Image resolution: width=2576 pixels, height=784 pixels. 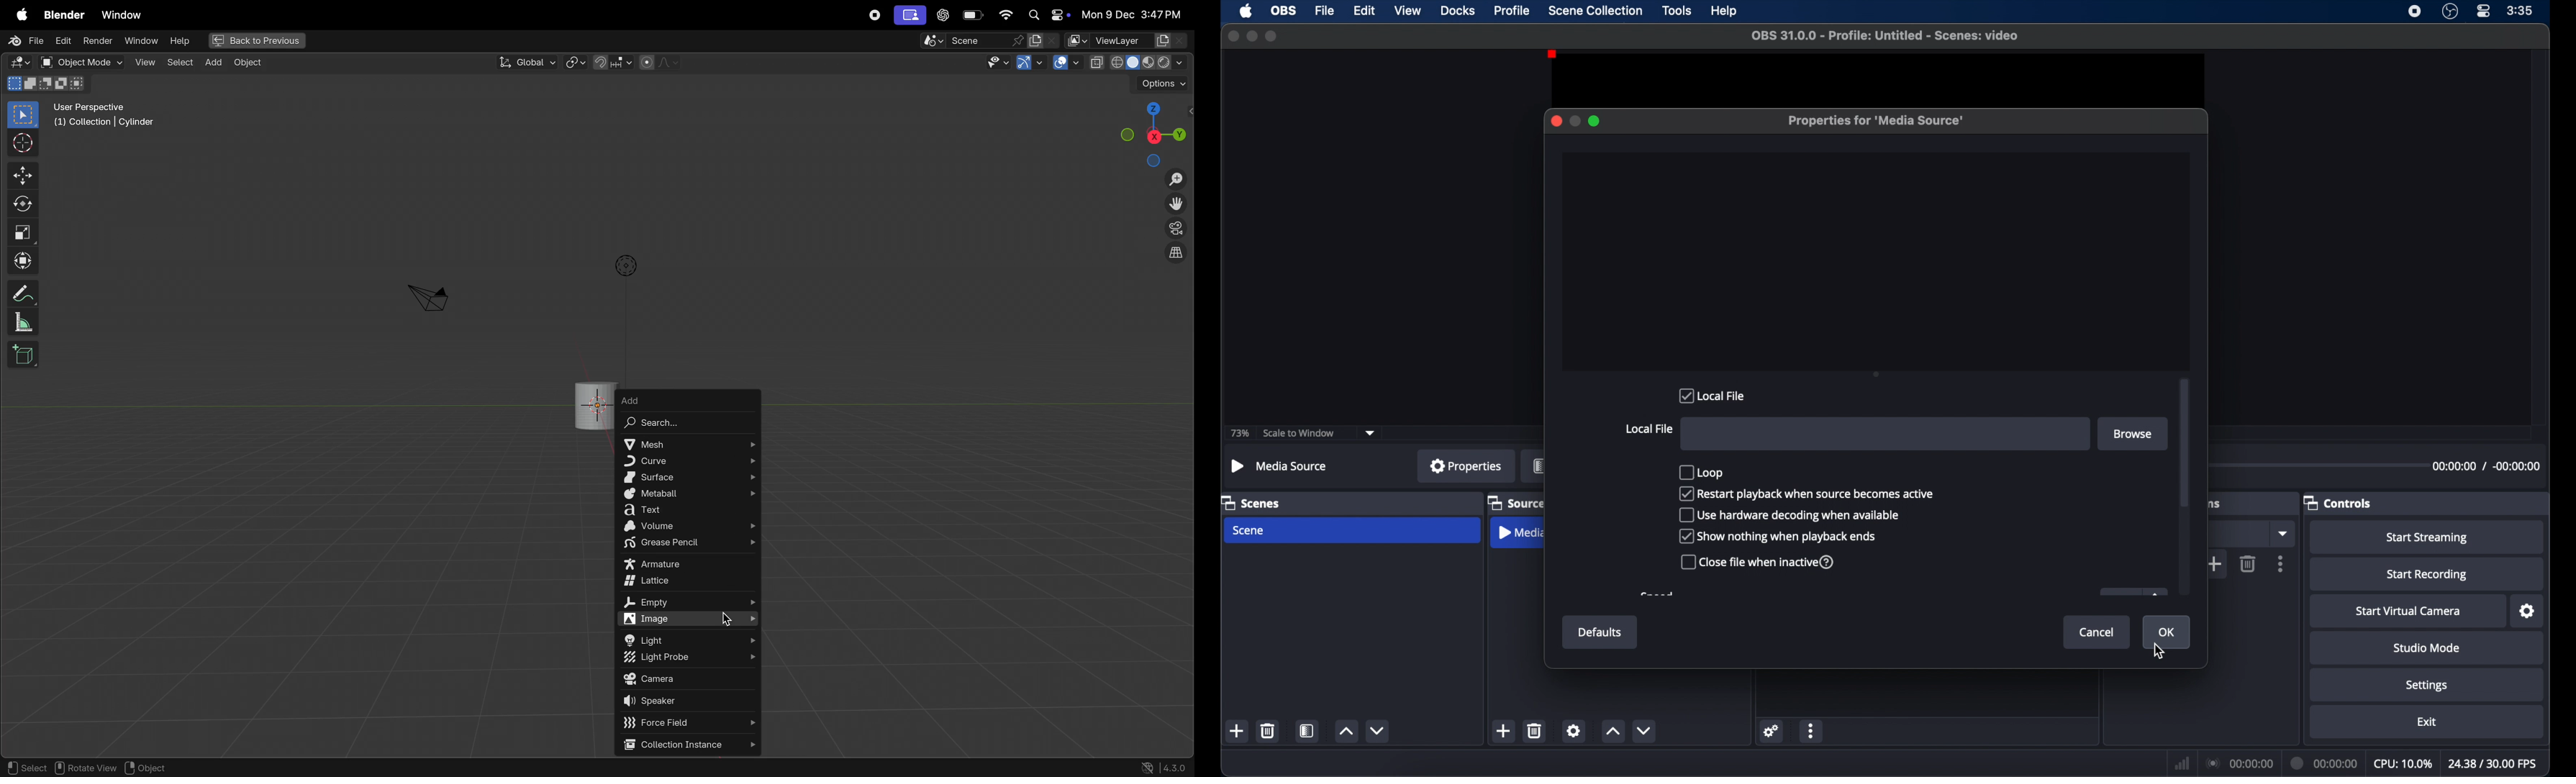 I want to click on exit, so click(x=2426, y=721).